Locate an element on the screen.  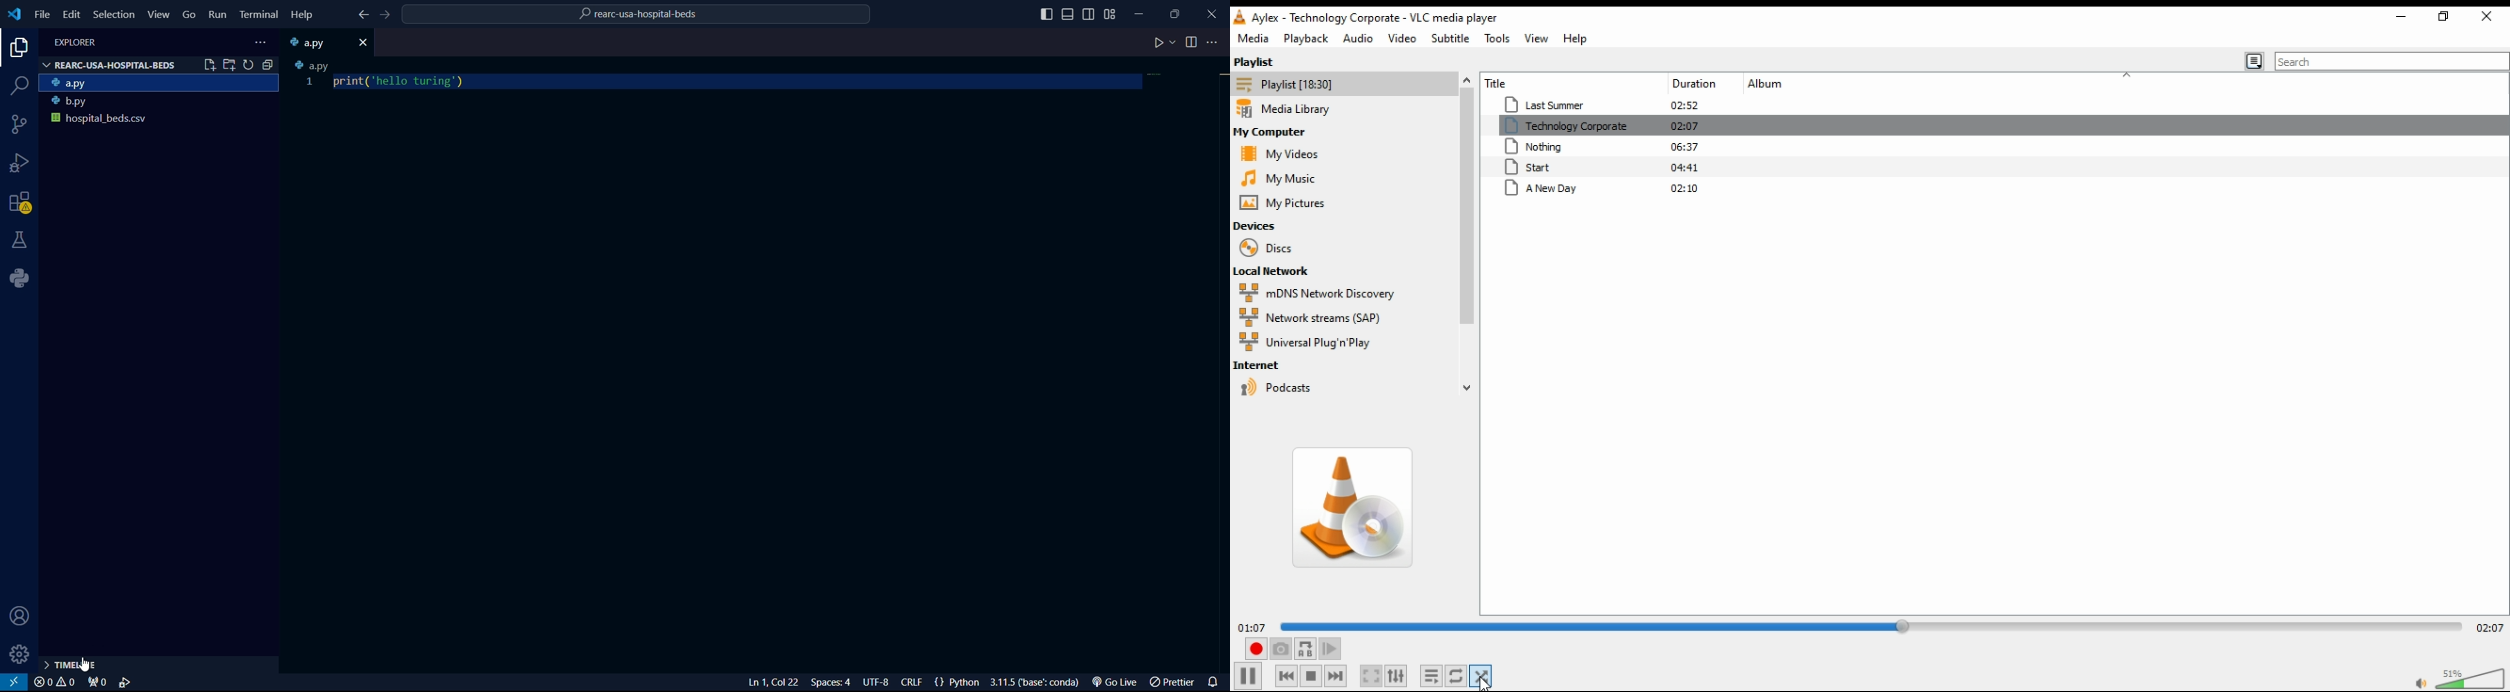
duration is located at coordinates (1695, 83).